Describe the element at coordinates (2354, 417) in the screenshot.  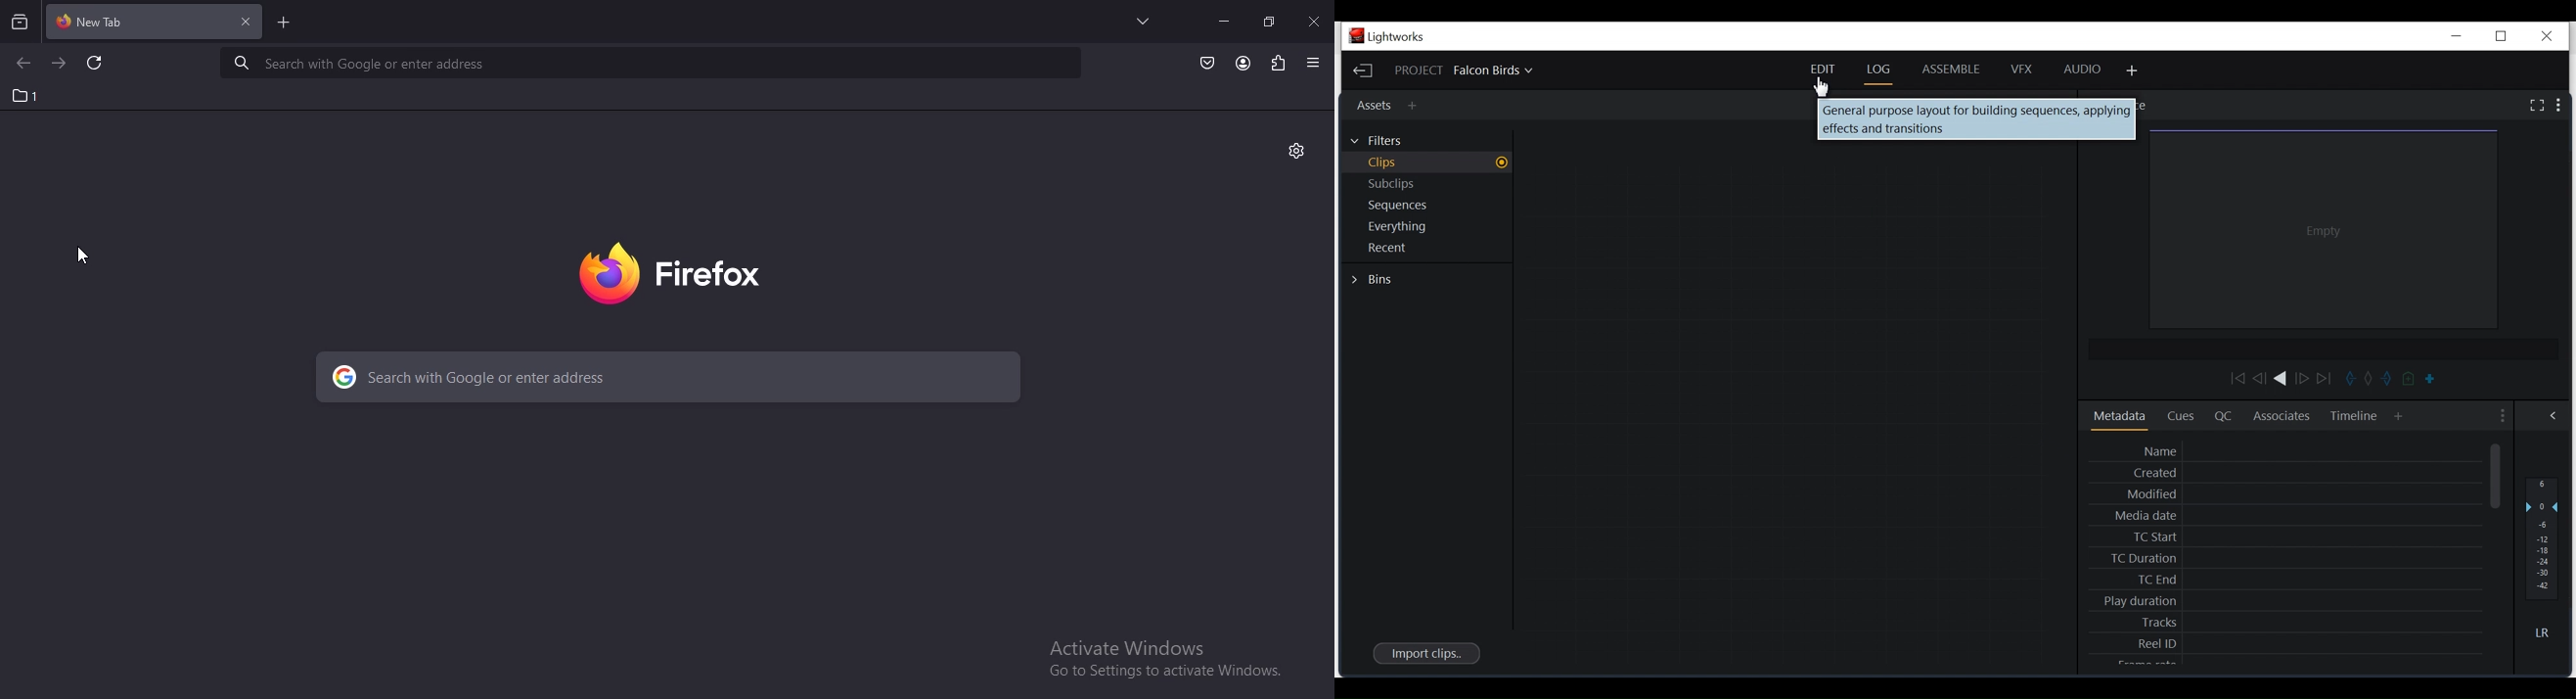
I see `Timeline` at that location.